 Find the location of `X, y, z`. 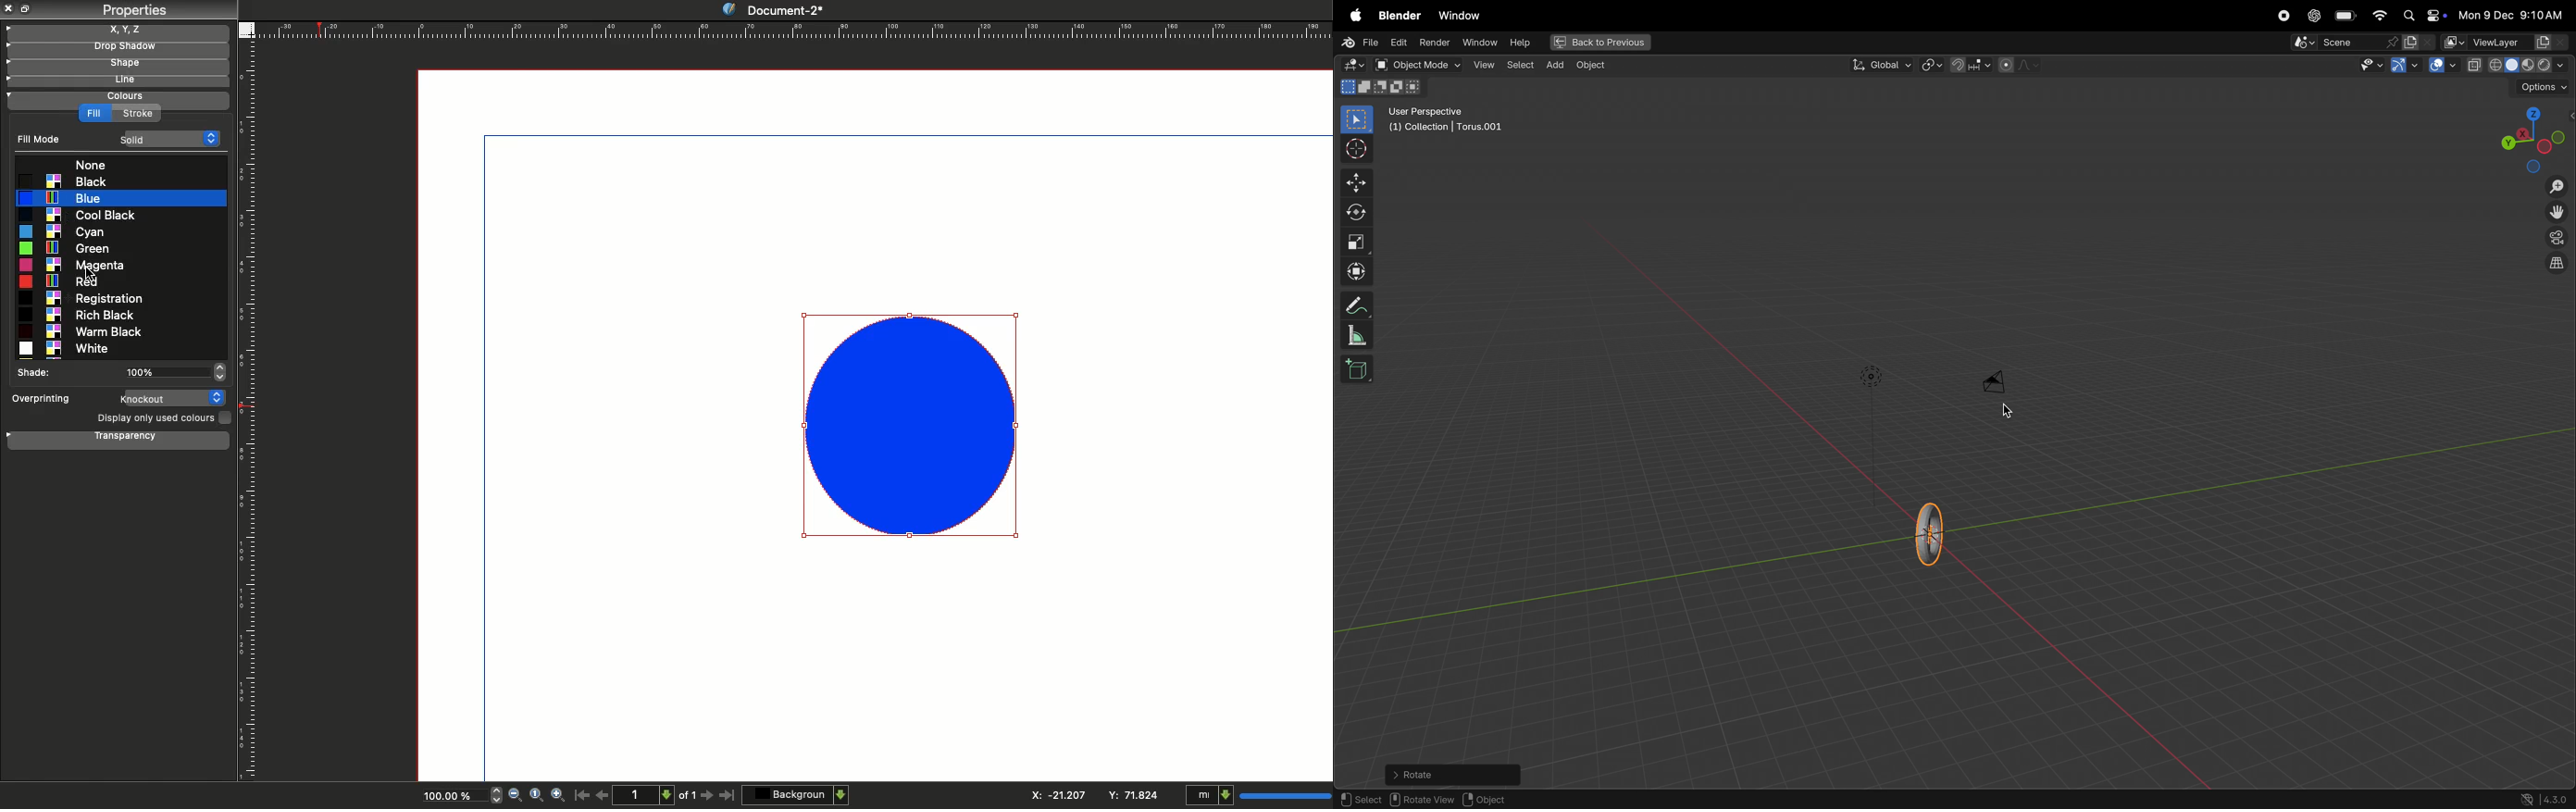

X, y, z is located at coordinates (118, 30).